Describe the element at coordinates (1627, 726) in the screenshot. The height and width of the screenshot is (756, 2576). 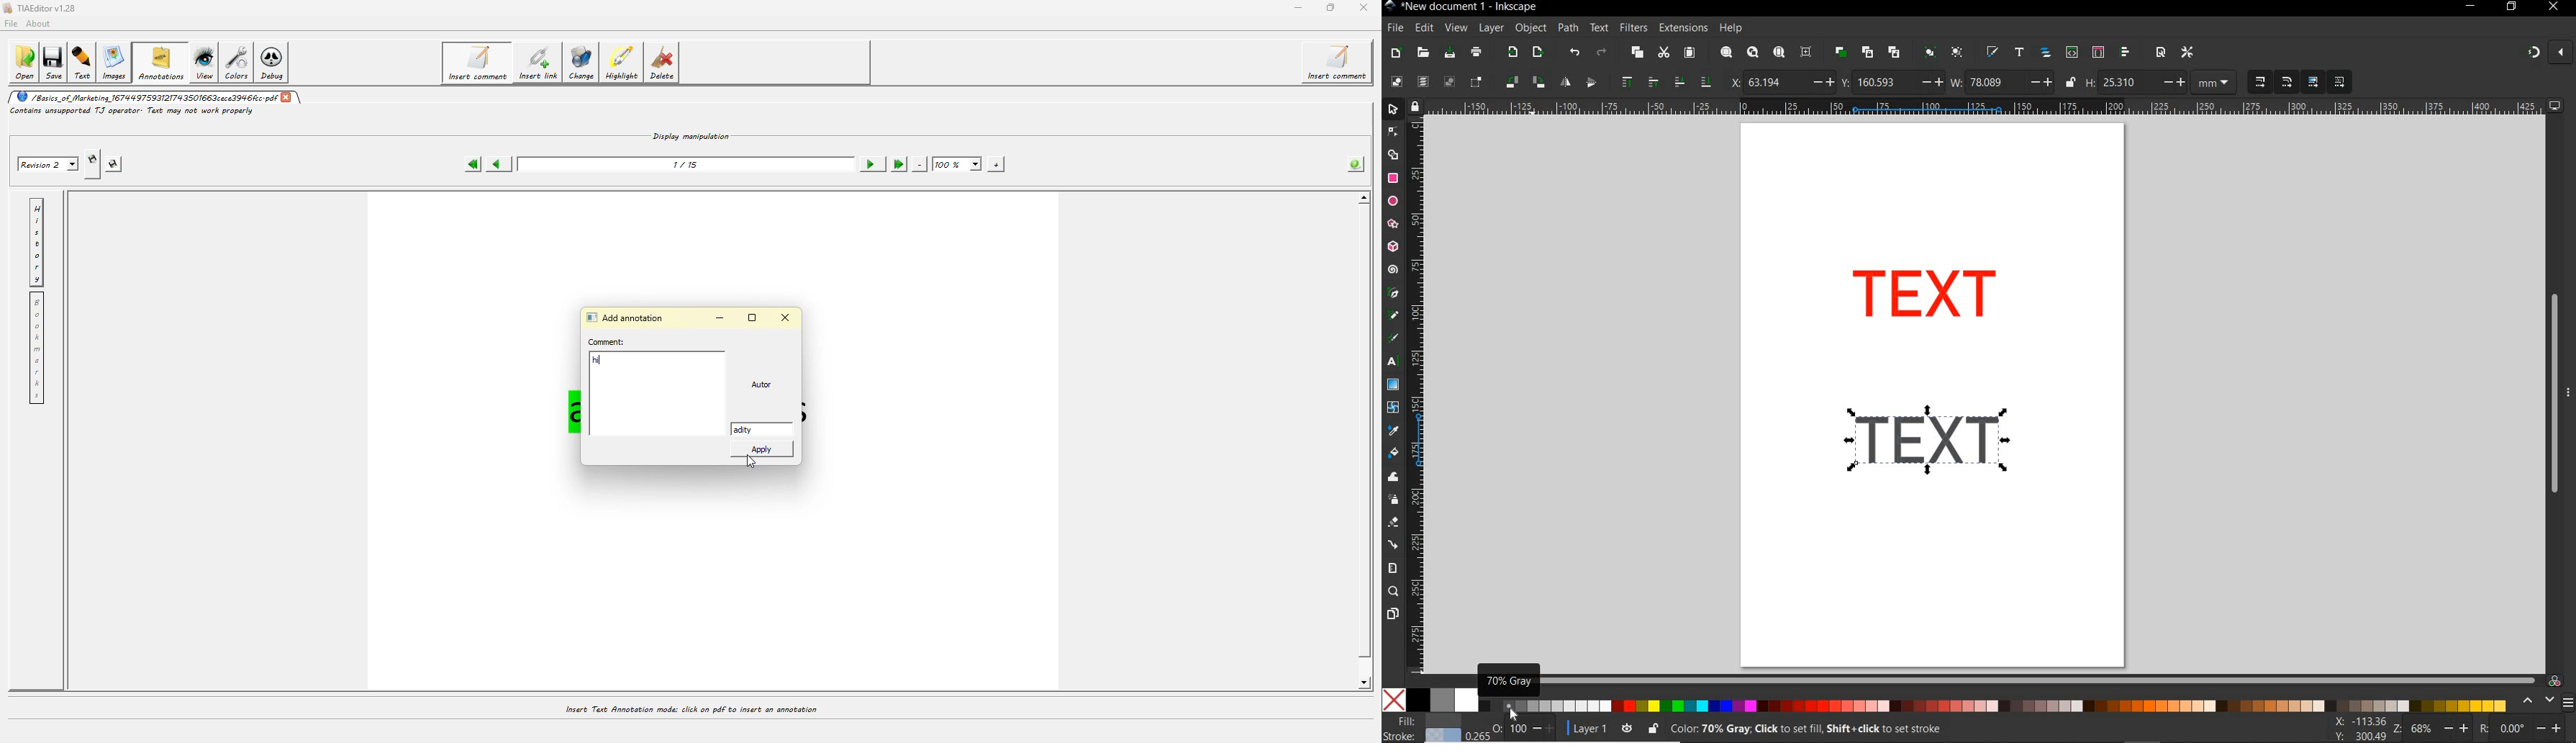
I see `toggle current layer visibility` at that location.